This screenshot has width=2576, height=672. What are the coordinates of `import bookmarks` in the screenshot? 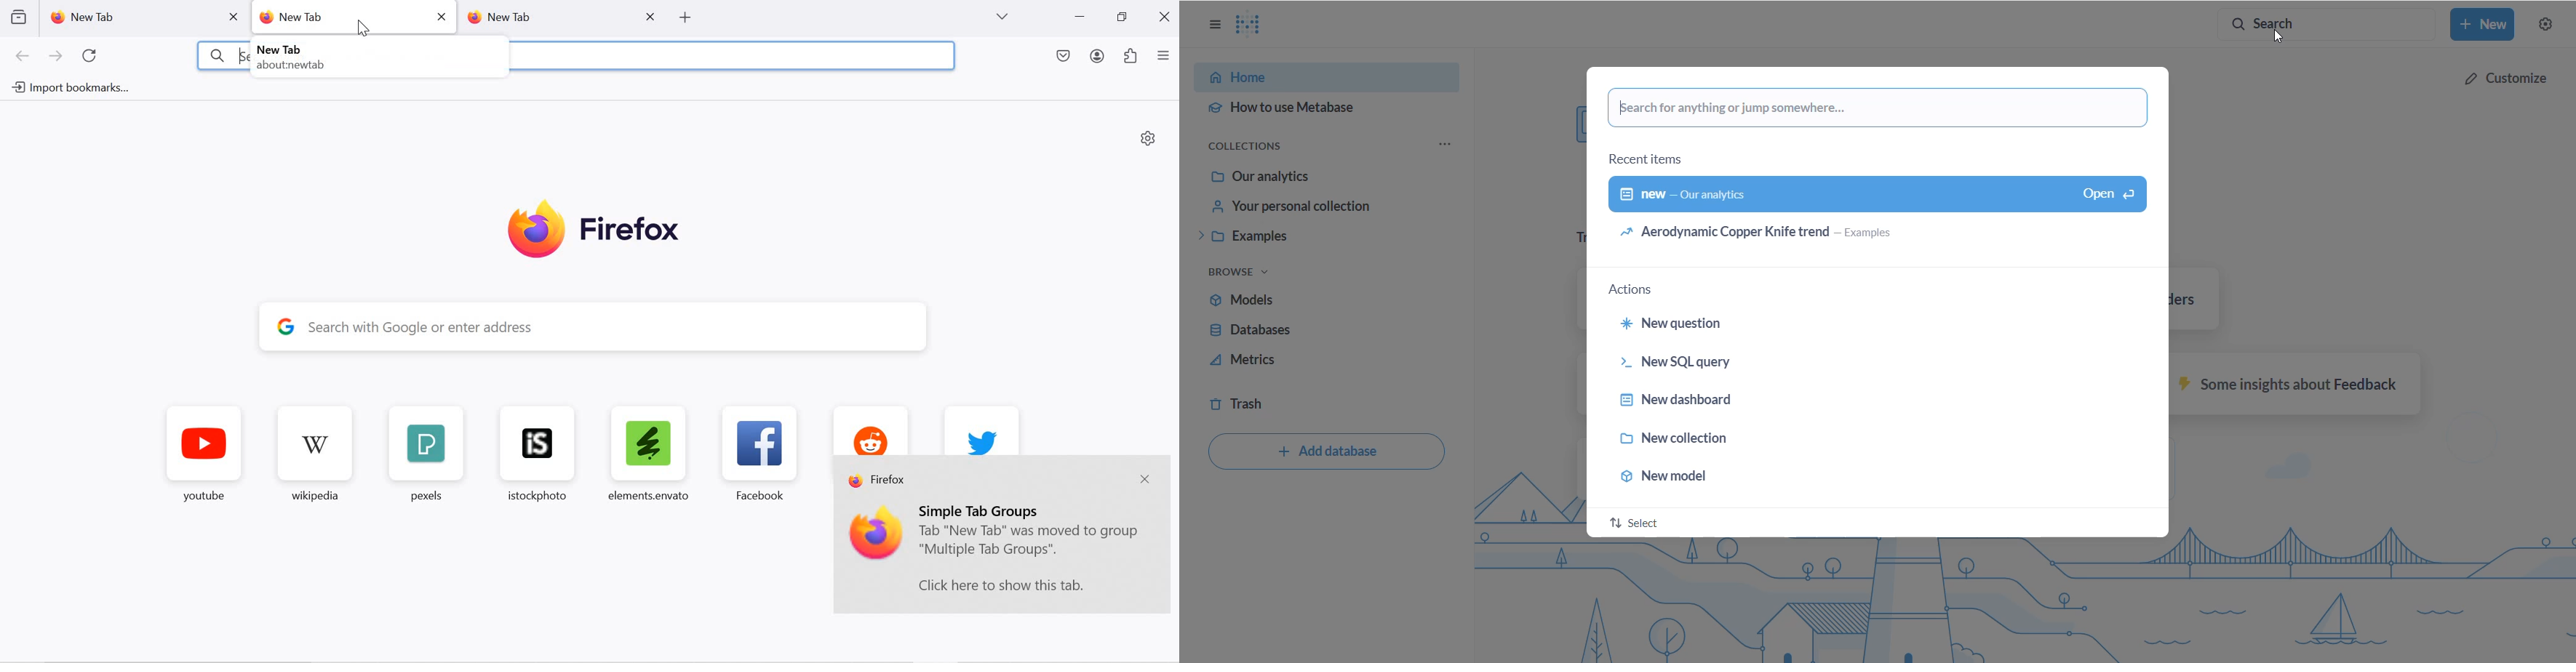 It's located at (68, 88).